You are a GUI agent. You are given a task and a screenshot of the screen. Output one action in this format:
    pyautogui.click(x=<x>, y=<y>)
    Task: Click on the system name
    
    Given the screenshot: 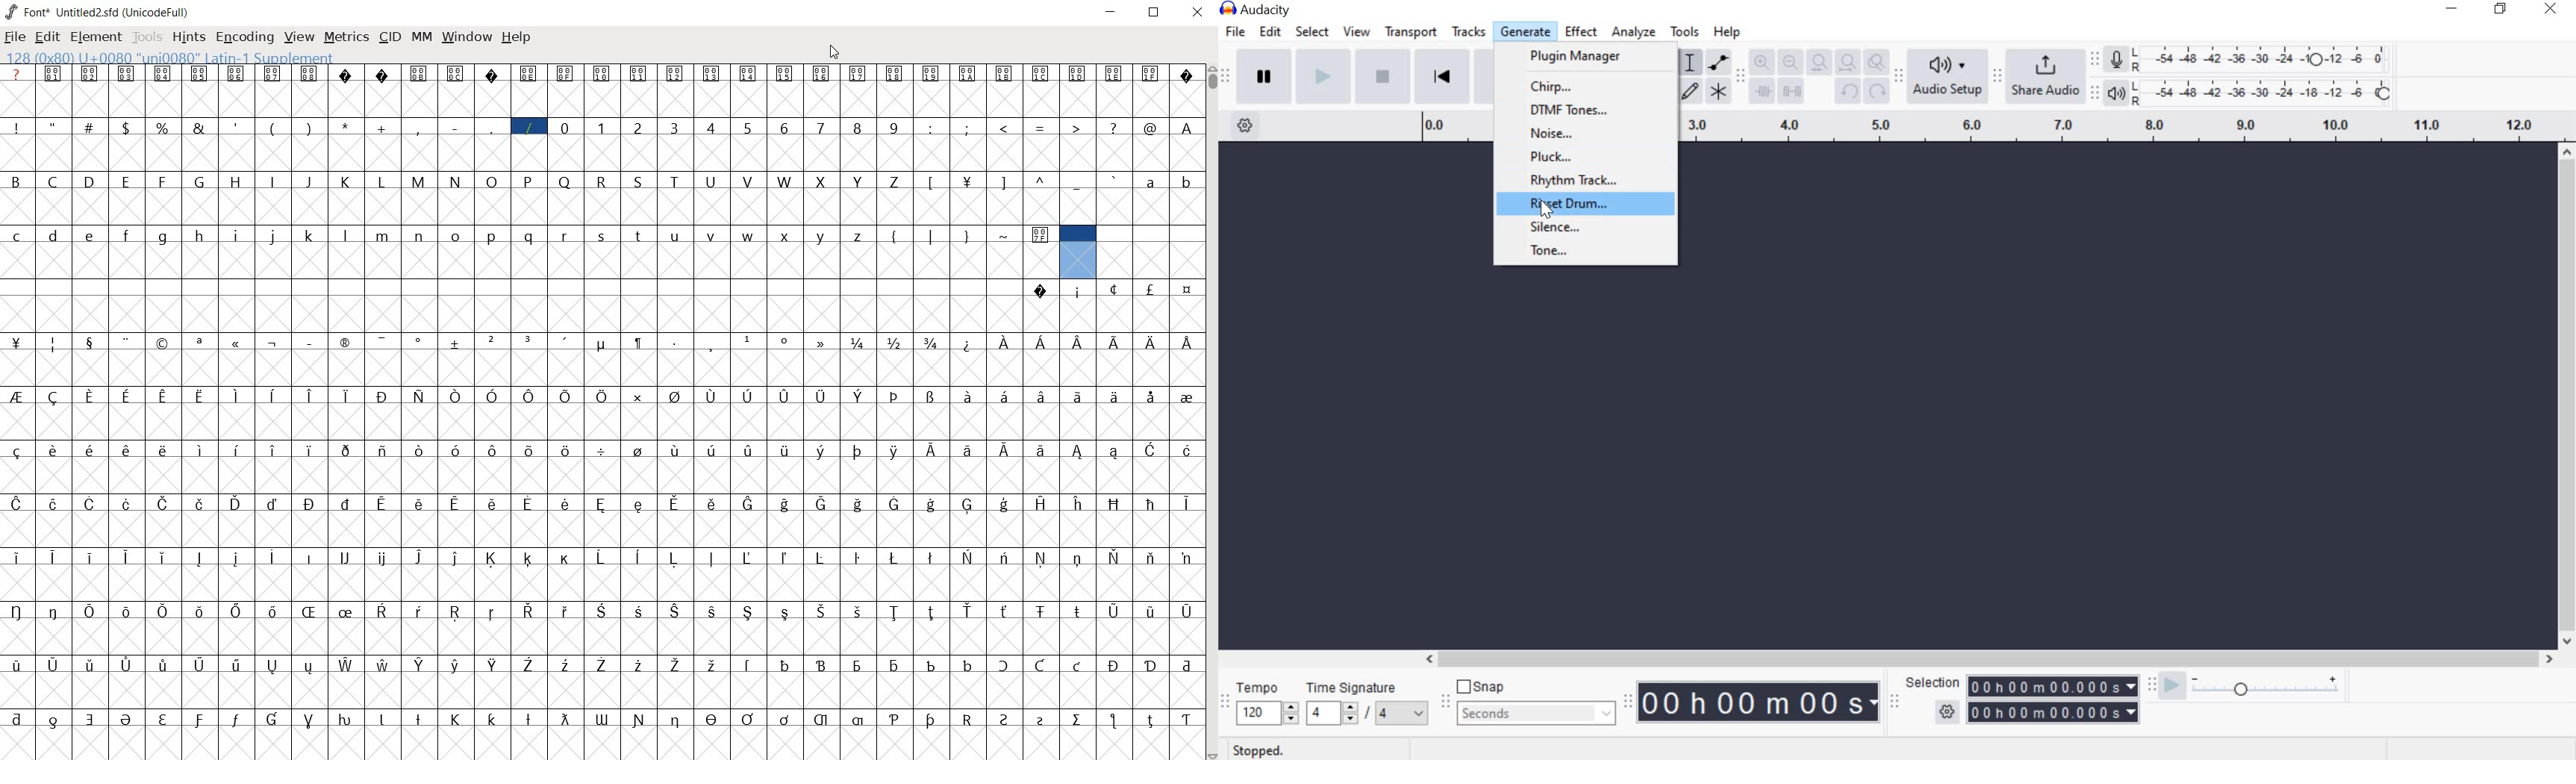 What is the action you would take?
    pyautogui.click(x=1262, y=8)
    